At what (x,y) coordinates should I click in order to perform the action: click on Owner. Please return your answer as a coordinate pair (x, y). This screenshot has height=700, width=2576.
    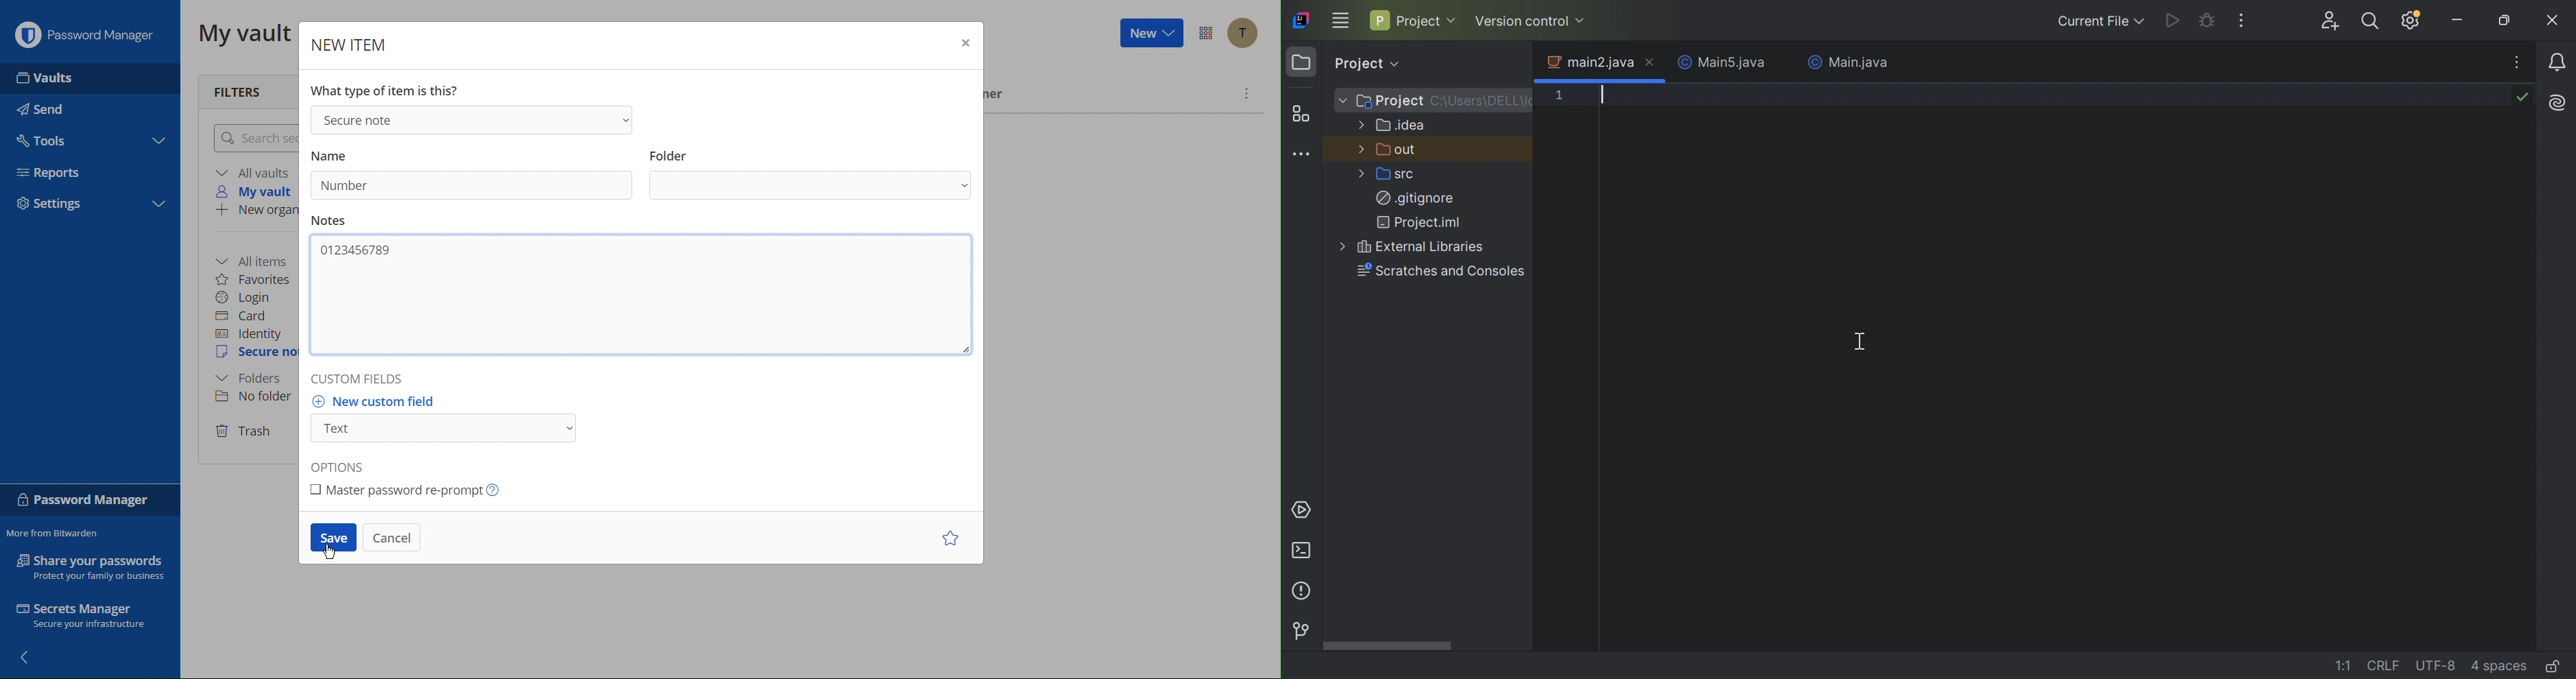
    Looking at the image, I should click on (998, 97).